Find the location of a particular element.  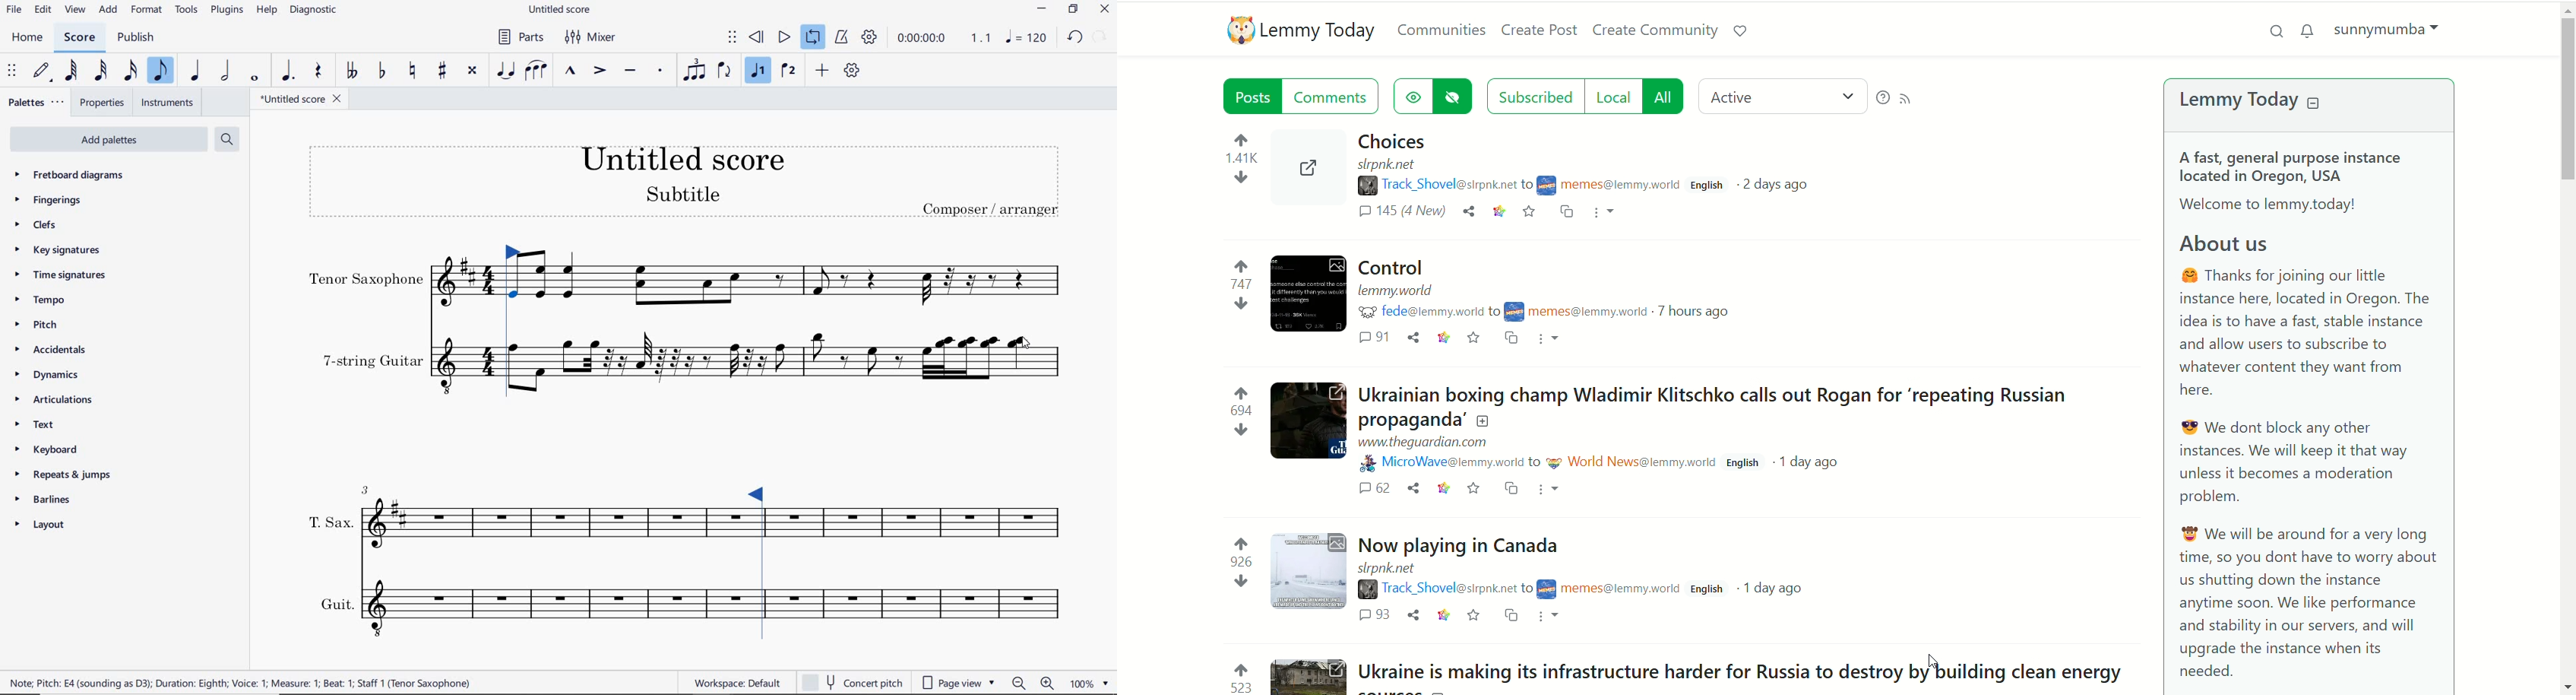

PROPERTIES is located at coordinates (104, 103).